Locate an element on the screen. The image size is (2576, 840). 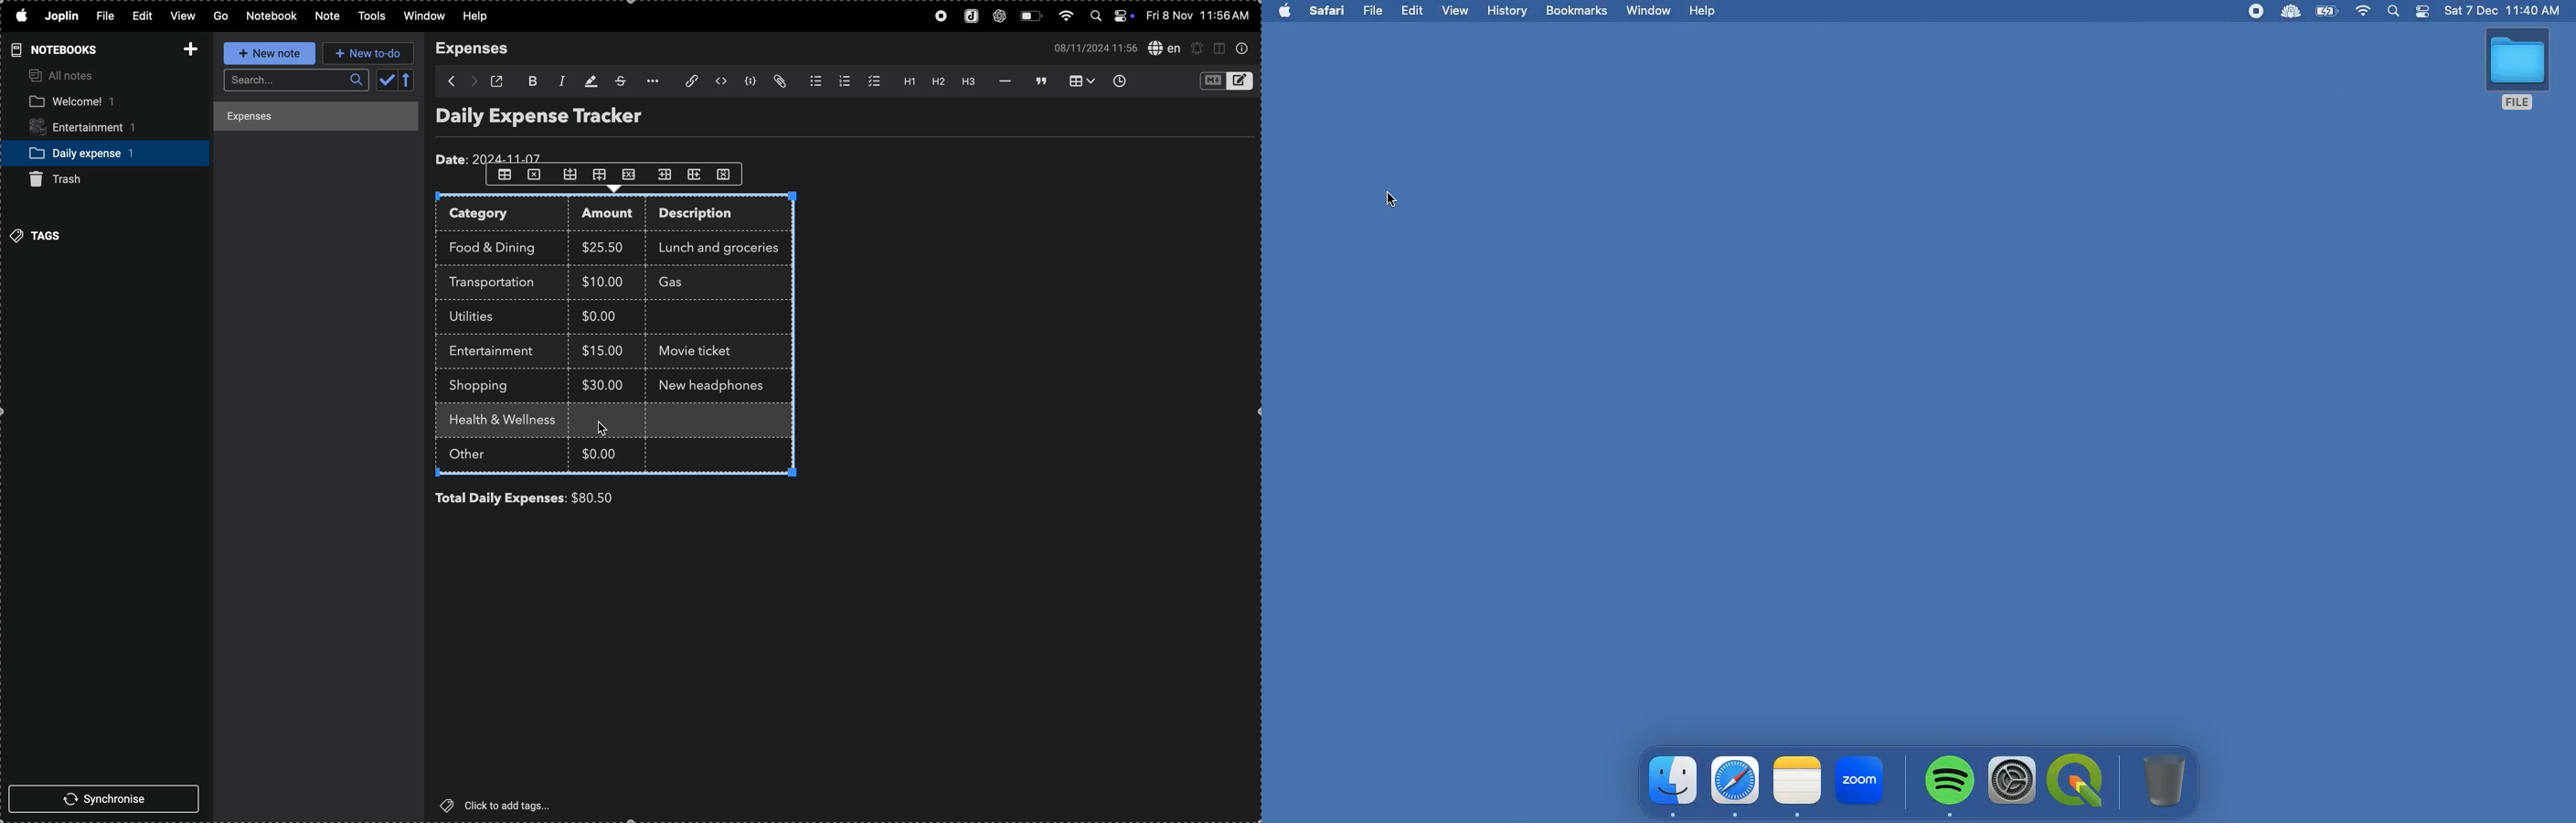
trasnsportation is located at coordinates (498, 283).